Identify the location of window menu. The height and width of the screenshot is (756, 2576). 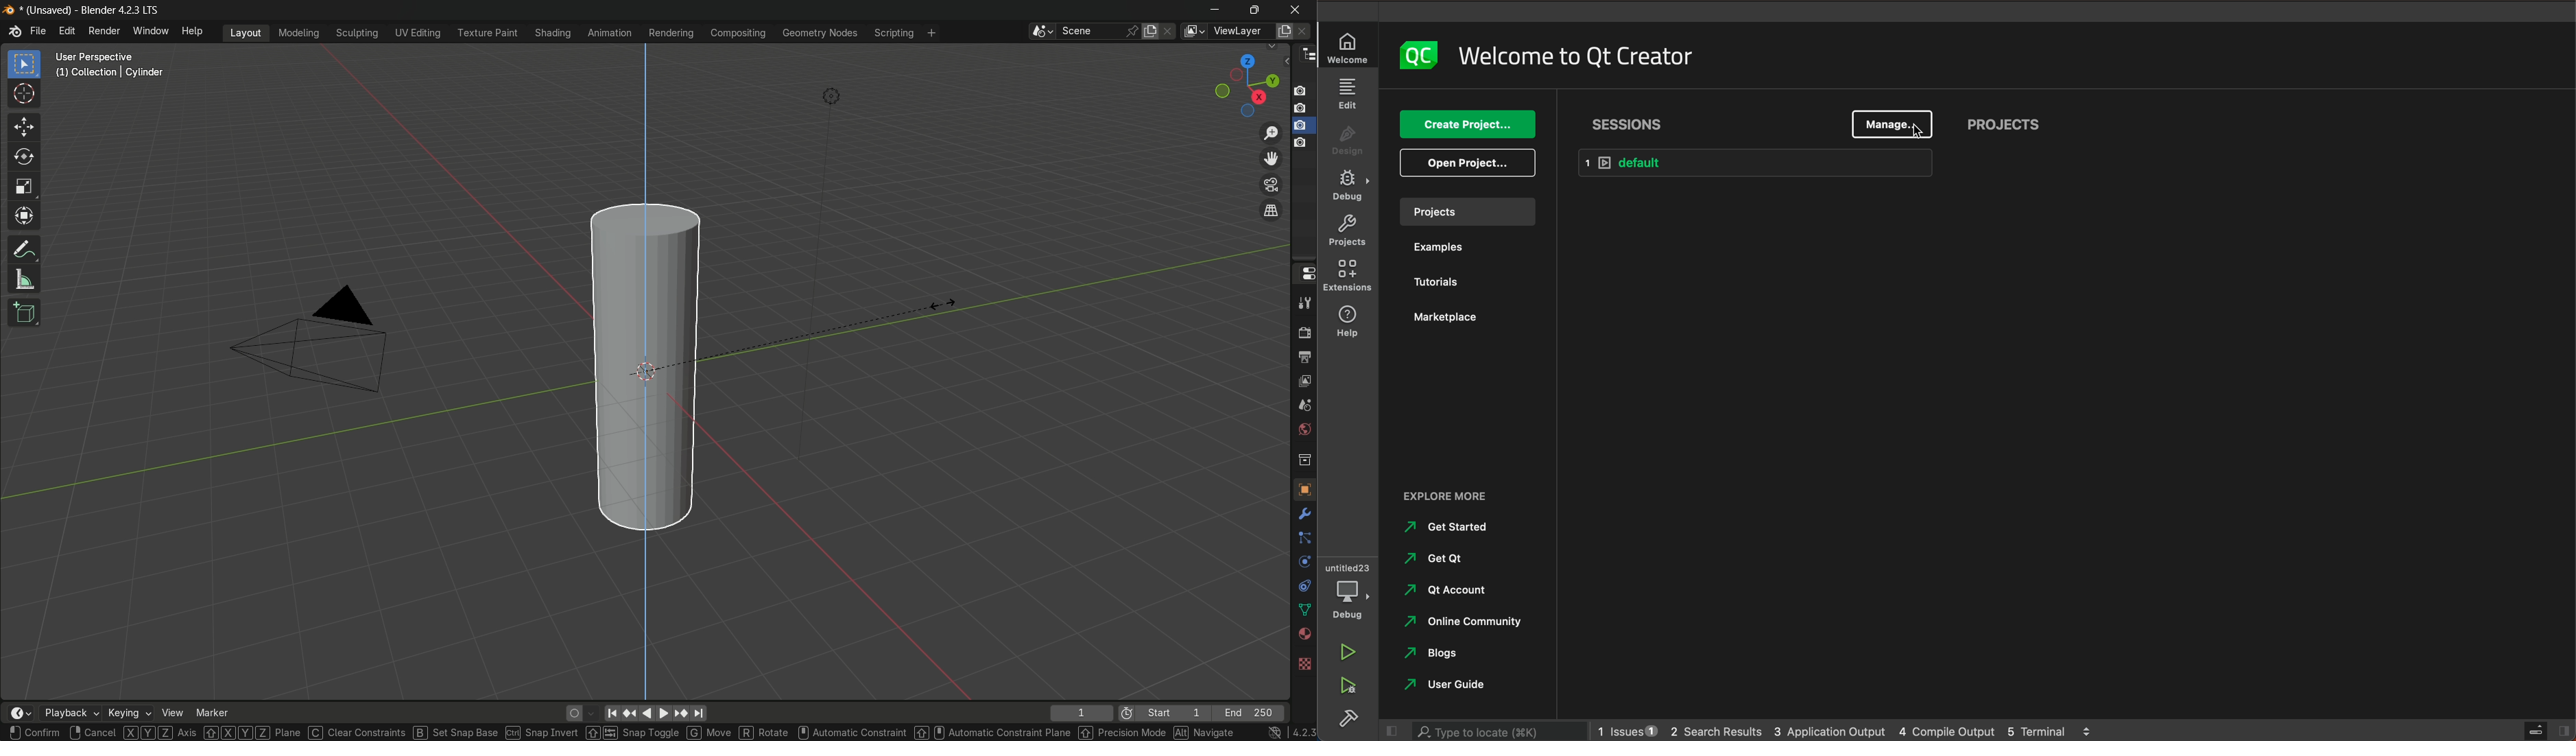
(152, 32).